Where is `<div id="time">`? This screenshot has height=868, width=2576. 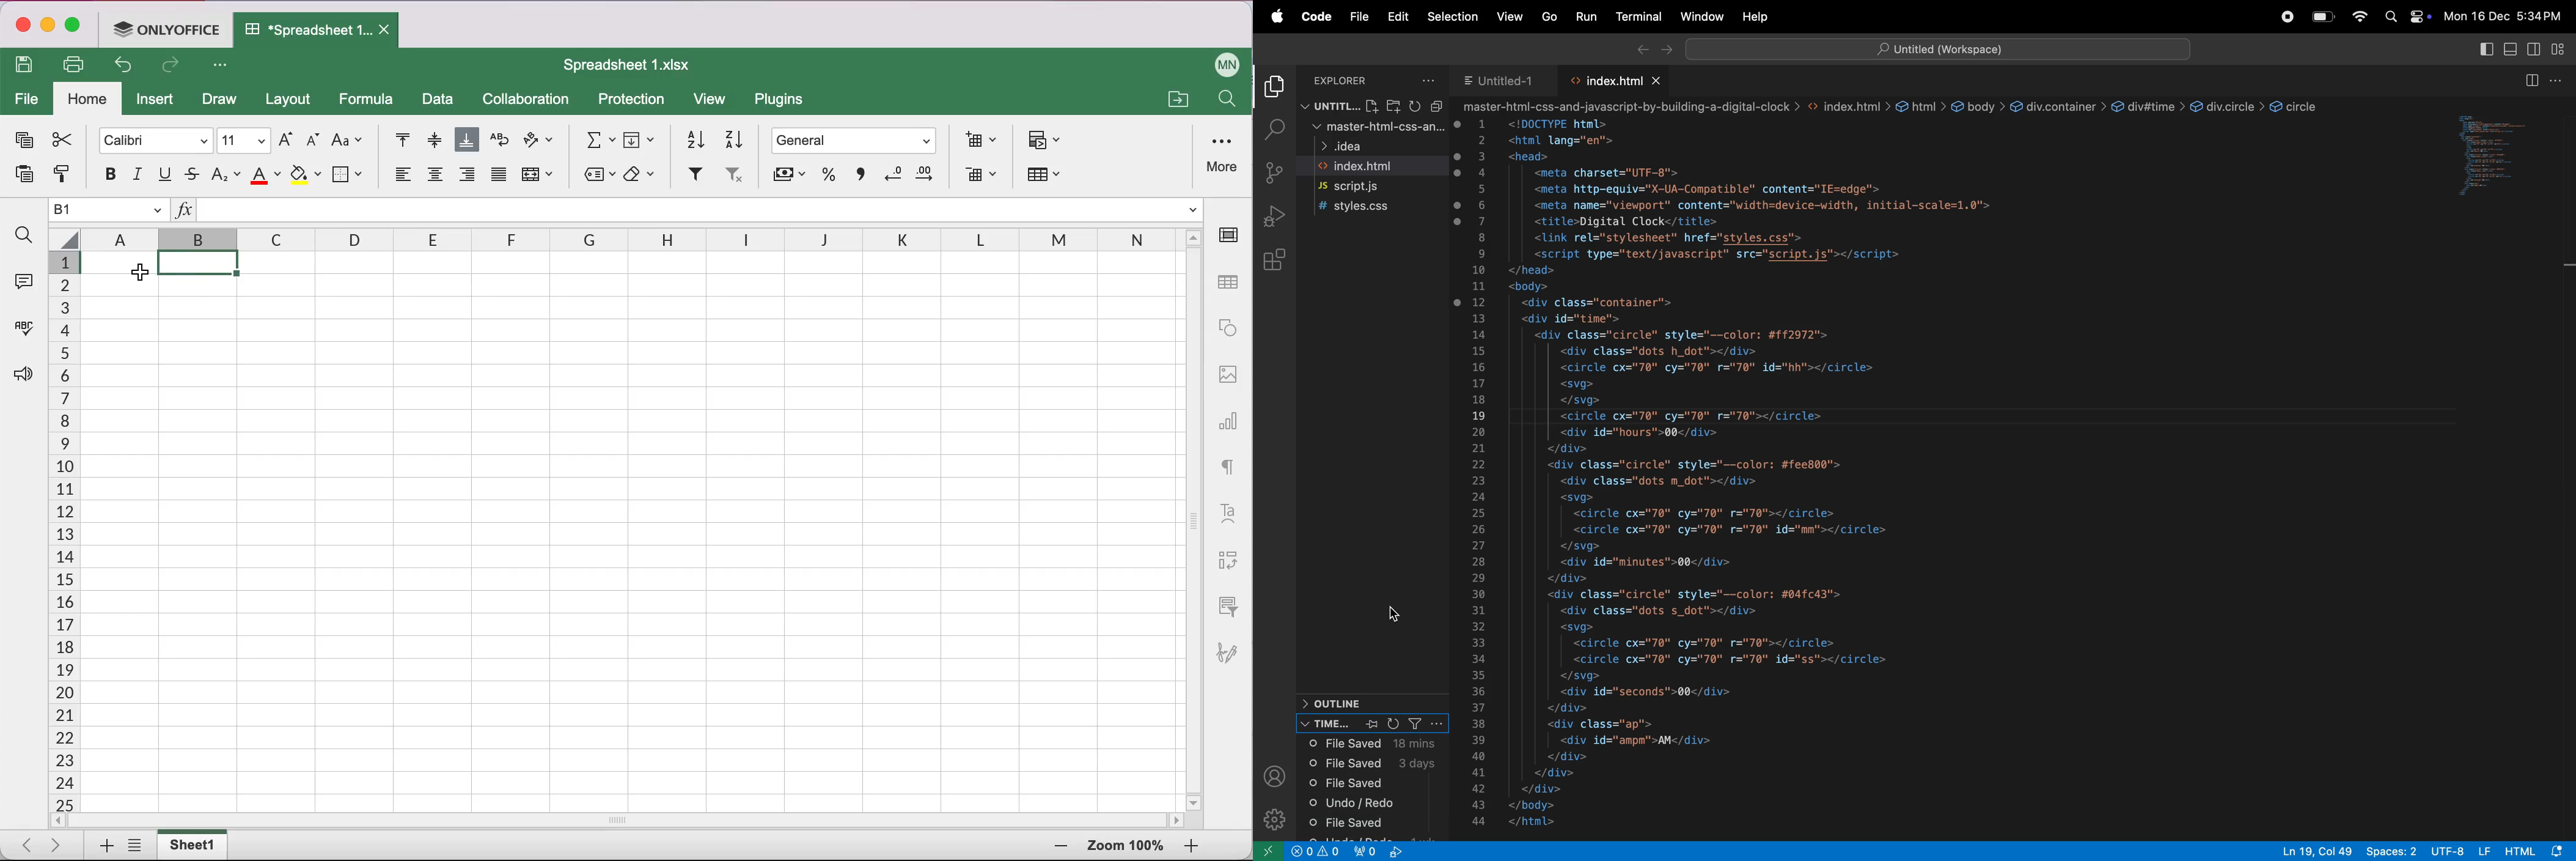
<div id="time"> is located at coordinates (1571, 319).